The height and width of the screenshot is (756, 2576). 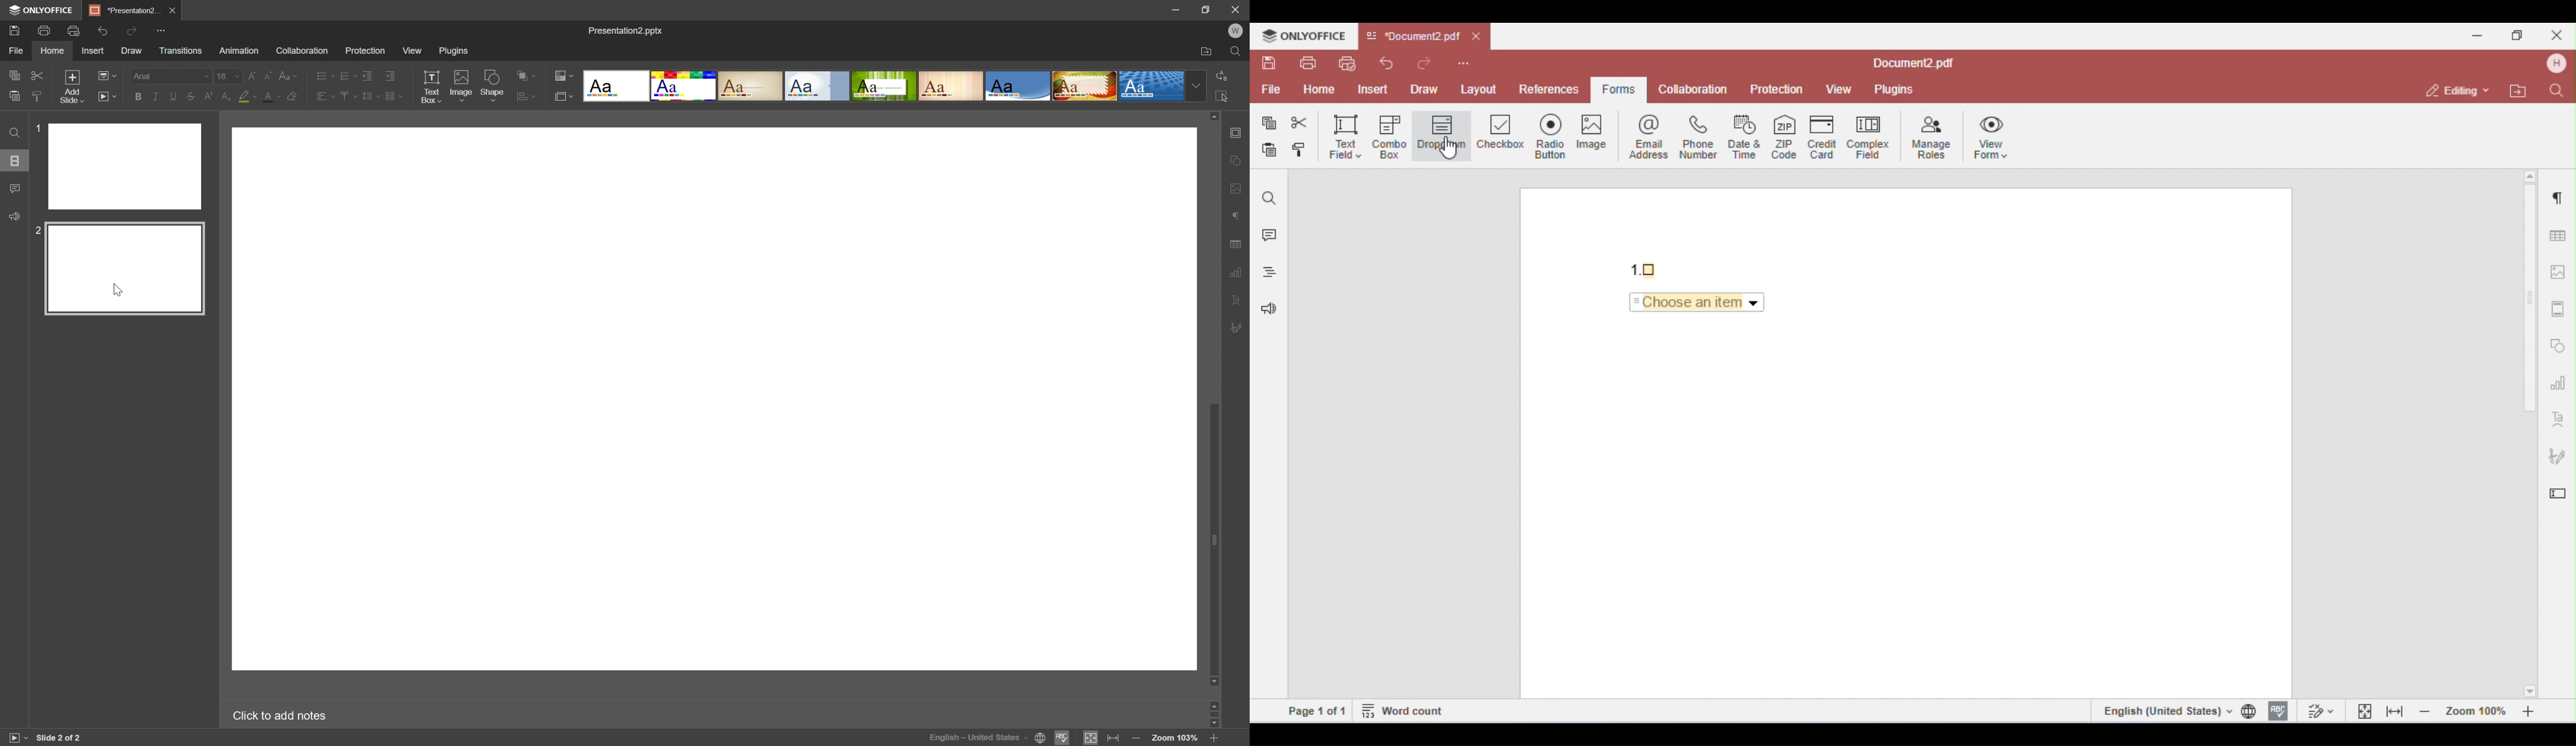 I want to click on Strikethrough, so click(x=189, y=97).